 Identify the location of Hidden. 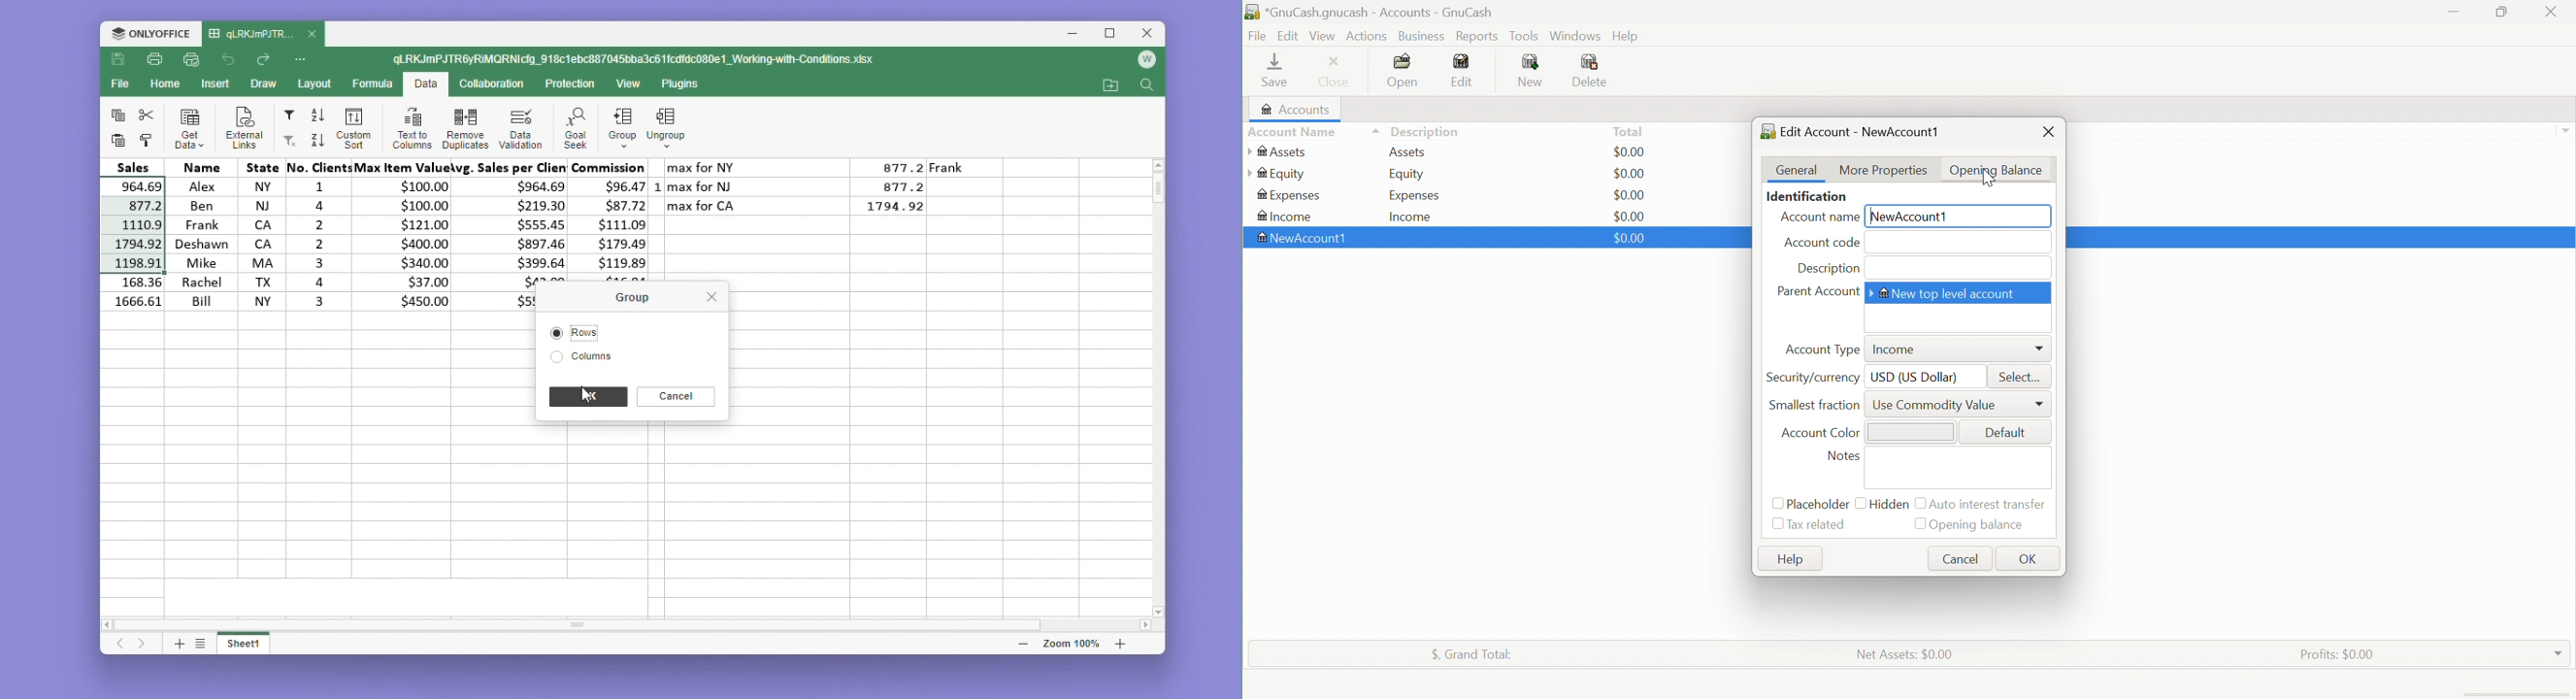
(1891, 507).